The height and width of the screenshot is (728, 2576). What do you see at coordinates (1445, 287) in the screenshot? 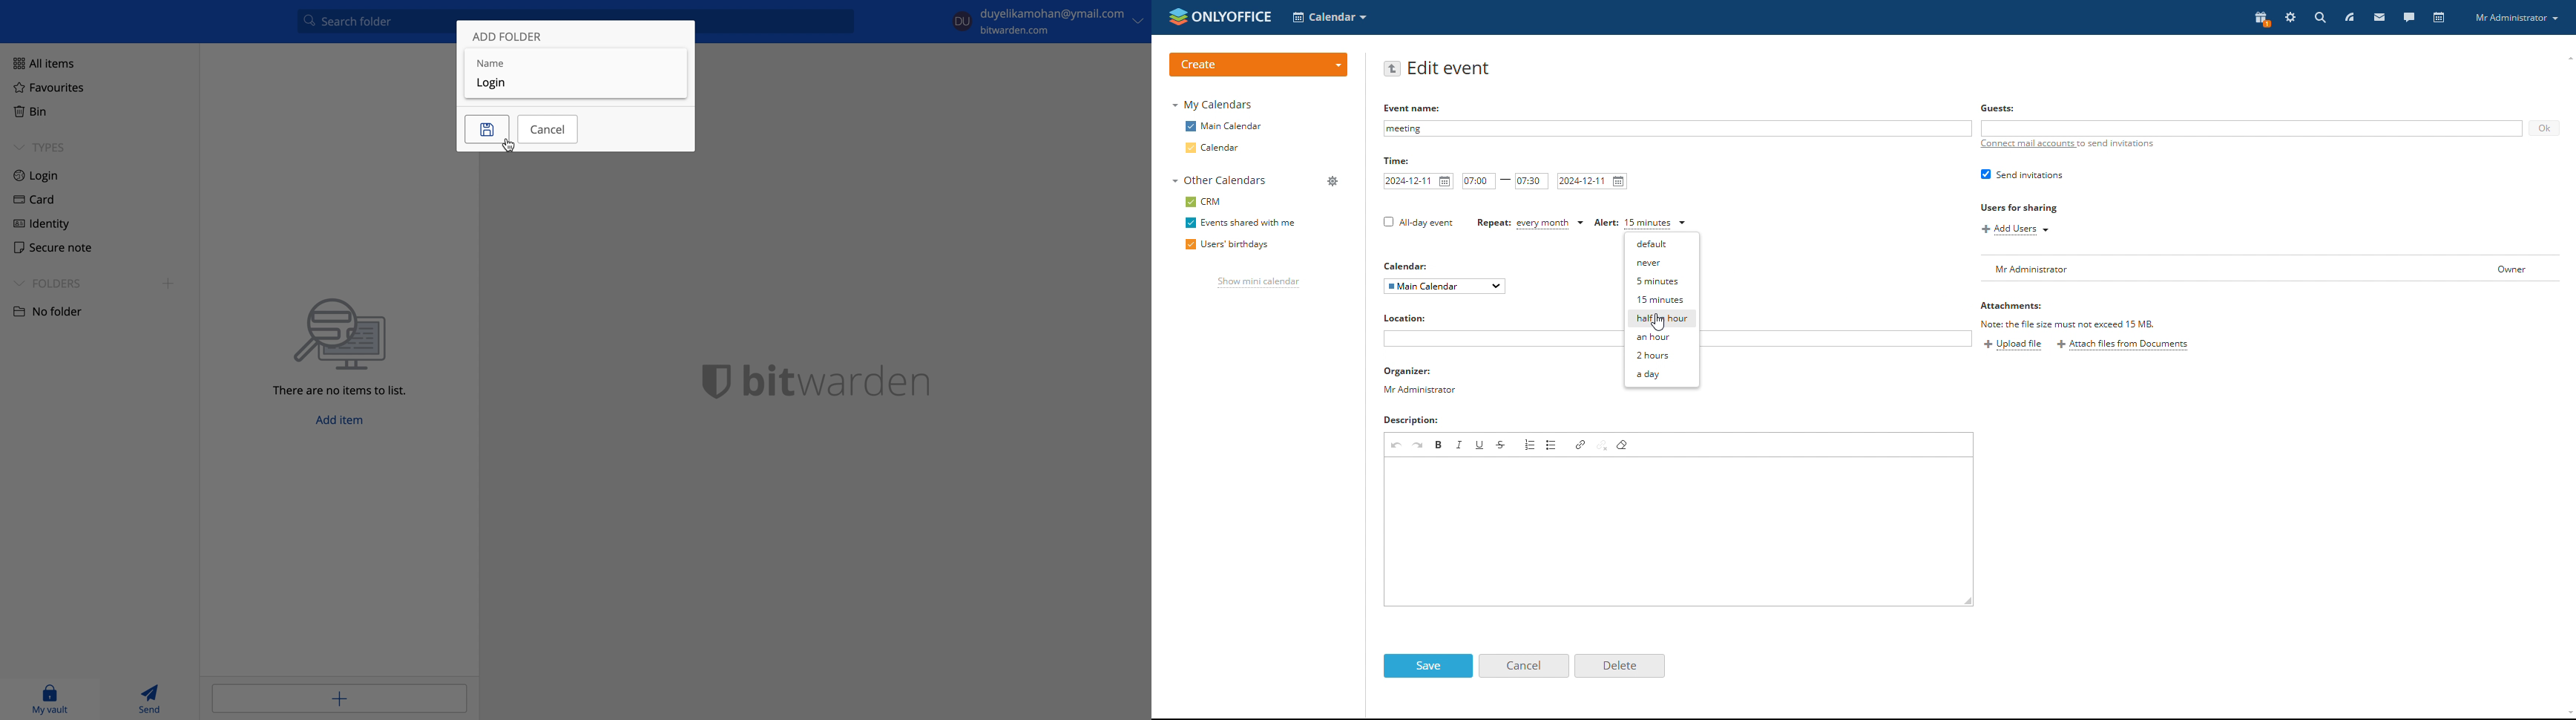
I see `select calendar` at bounding box center [1445, 287].